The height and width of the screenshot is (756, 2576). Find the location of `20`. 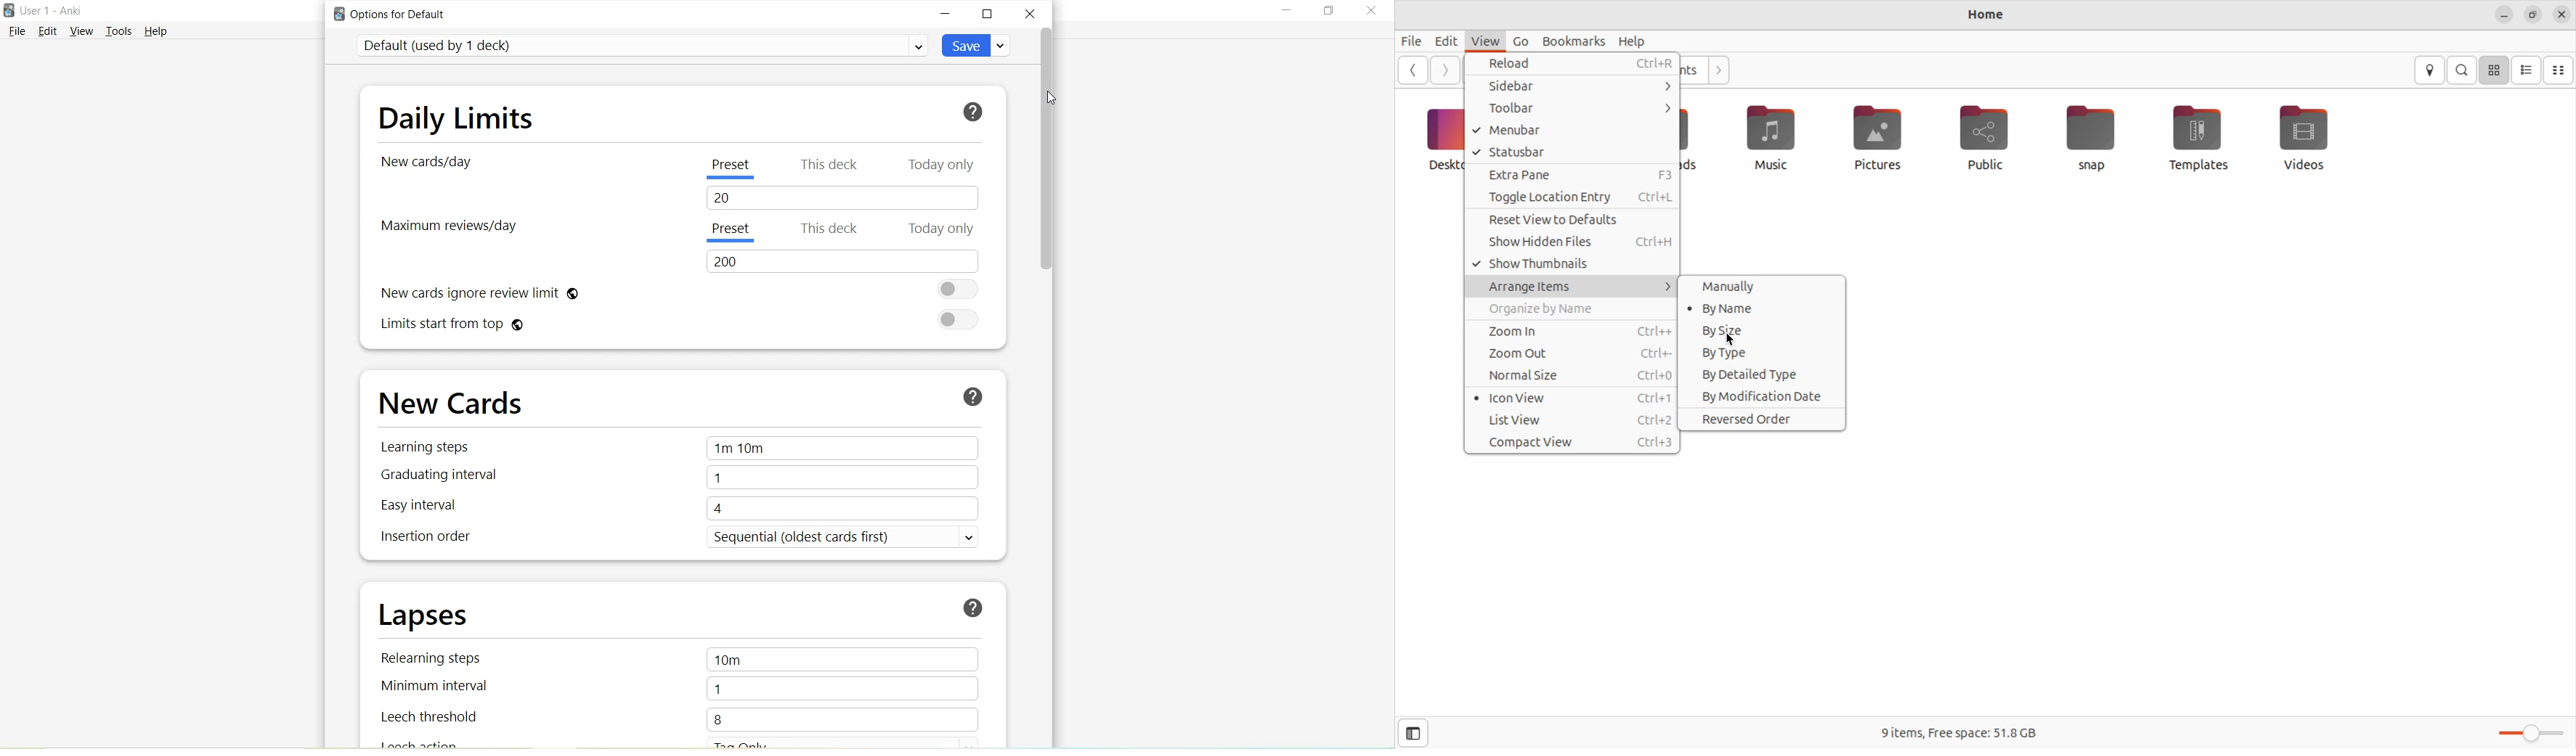

20 is located at coordinates (847, 197).